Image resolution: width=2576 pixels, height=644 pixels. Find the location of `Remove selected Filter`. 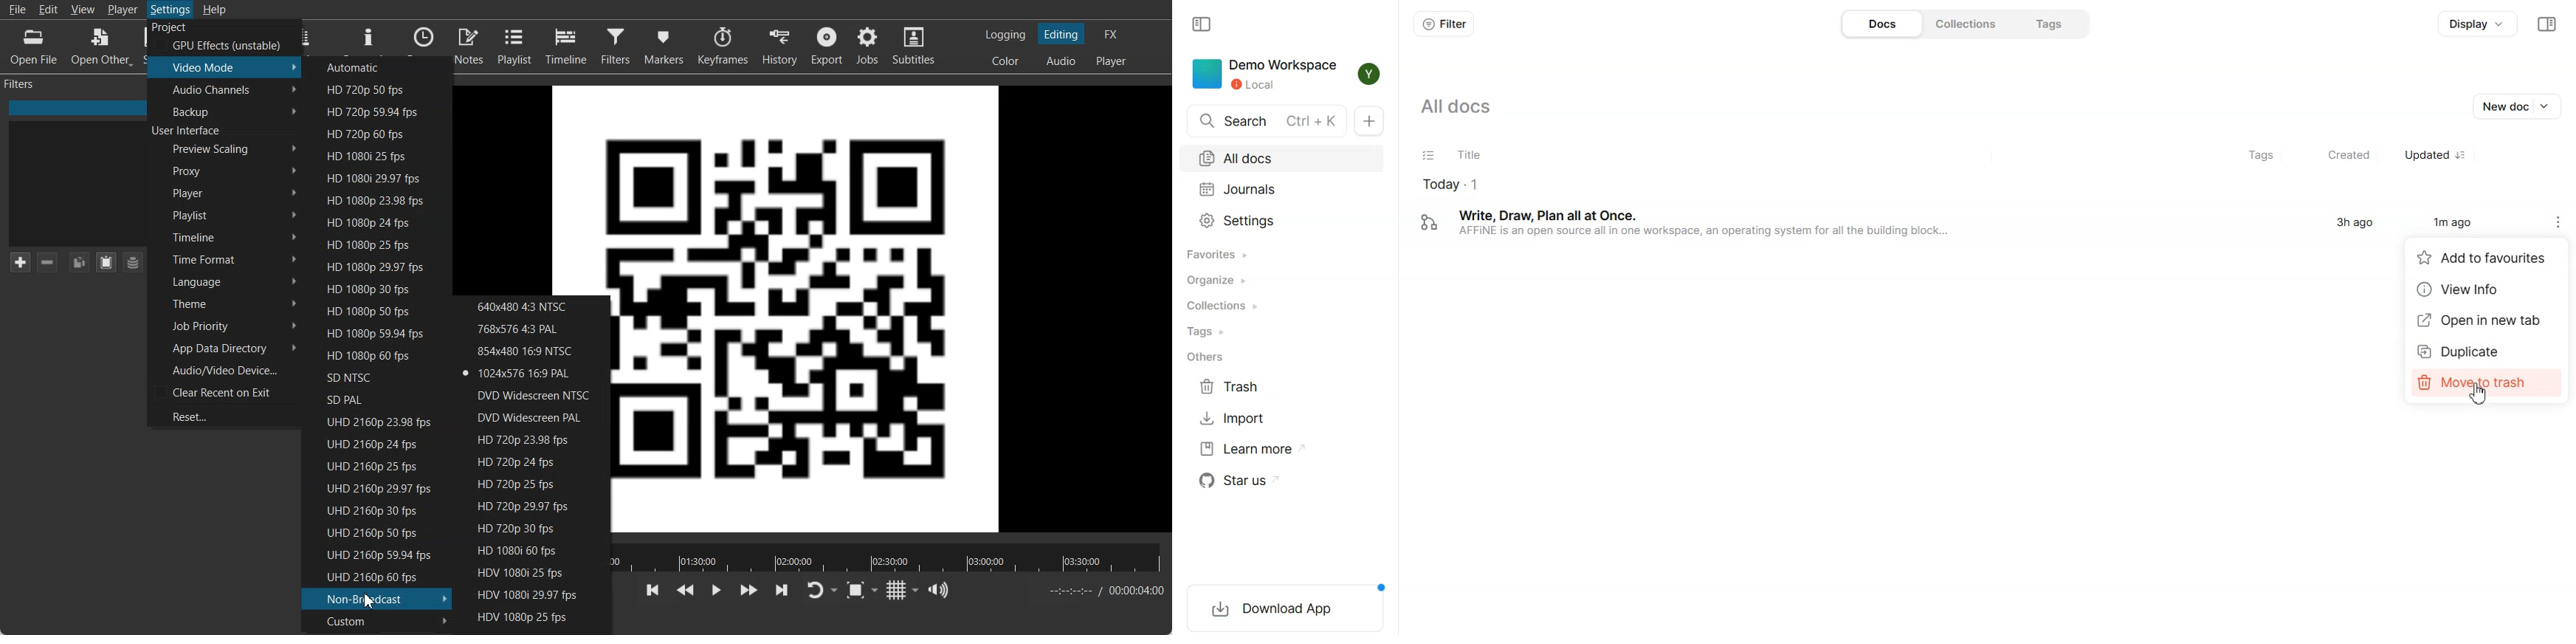

Remove selected Filter is located at coordinates (49, 262).